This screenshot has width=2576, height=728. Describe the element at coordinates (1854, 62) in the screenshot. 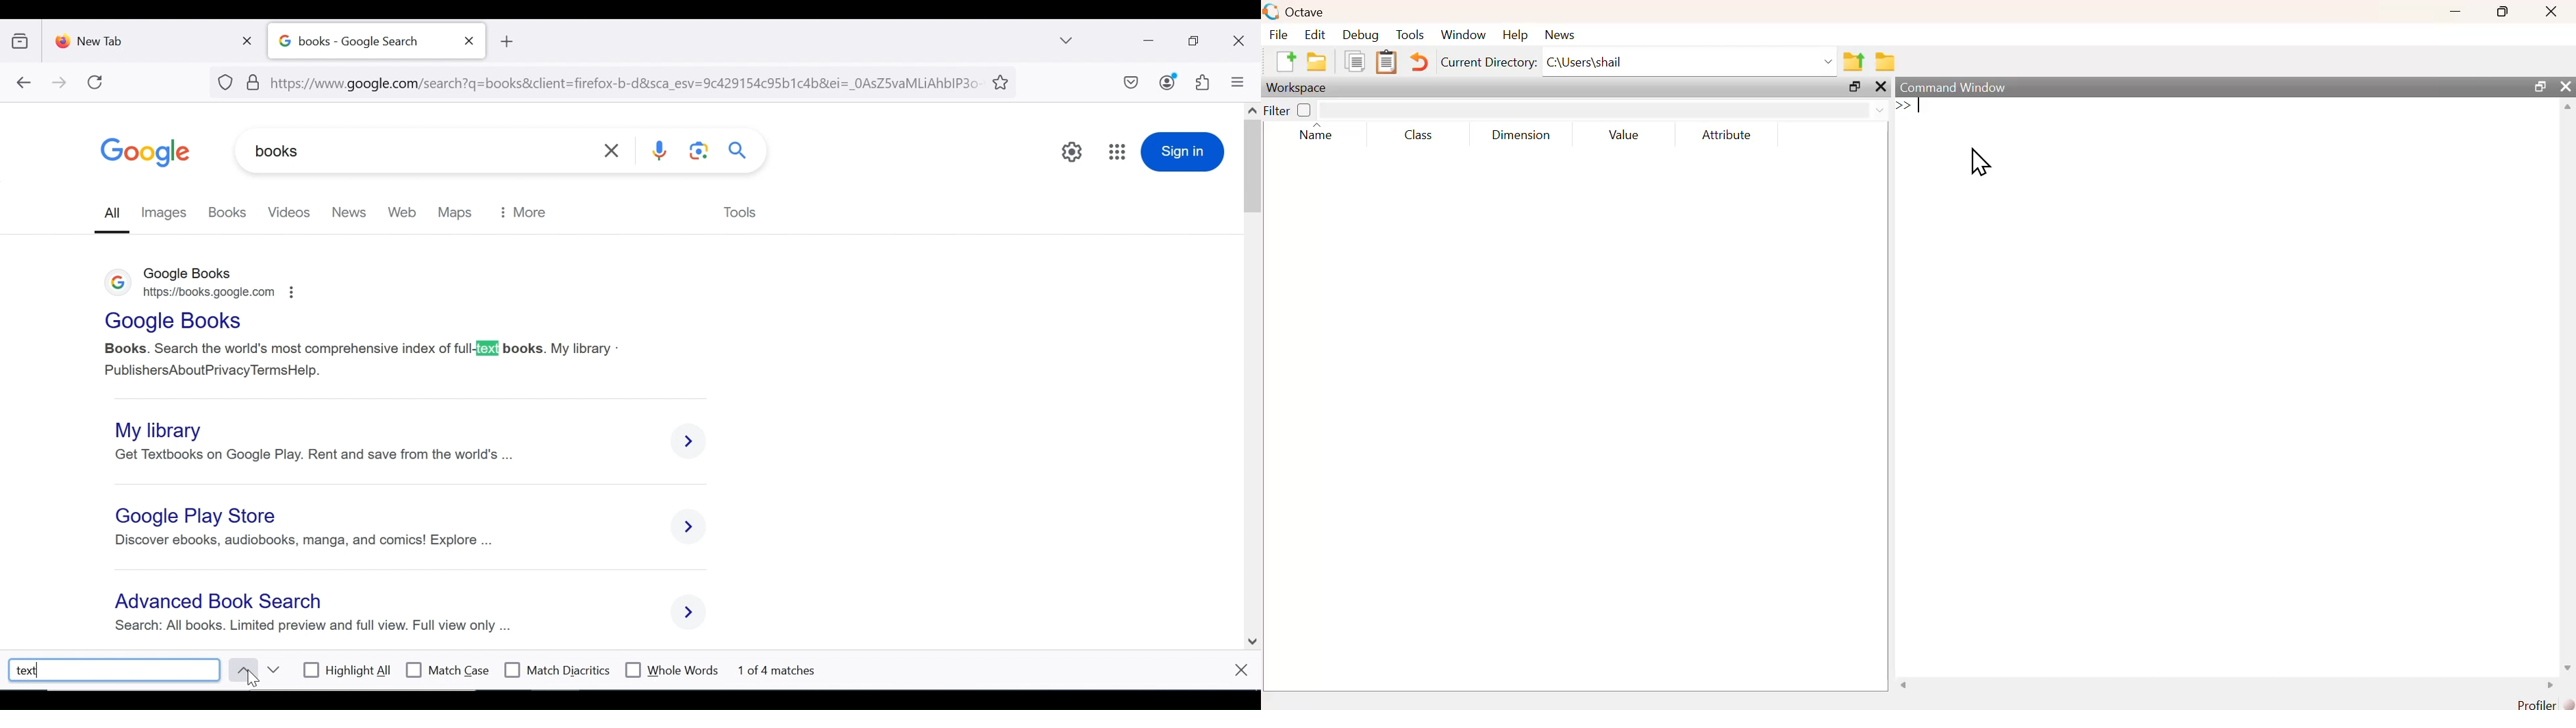

I see `Previous Folder` at that location.